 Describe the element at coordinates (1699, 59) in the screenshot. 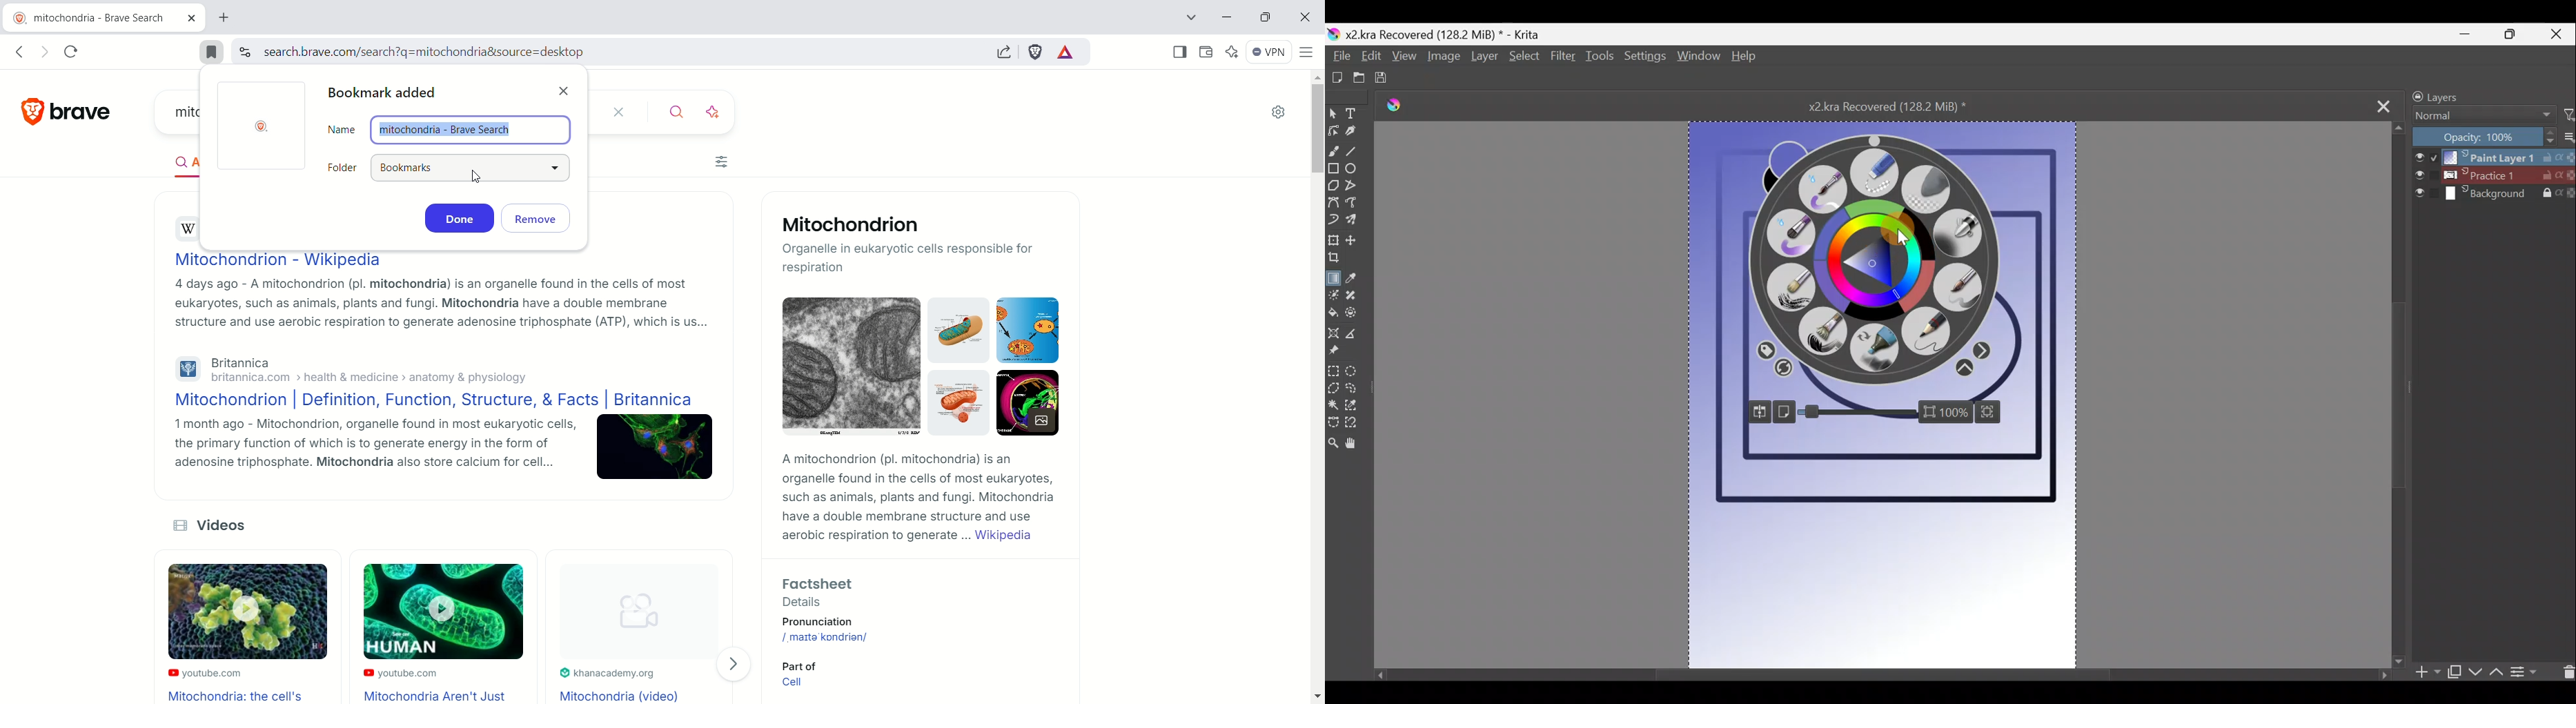

I see `Window` at that location.